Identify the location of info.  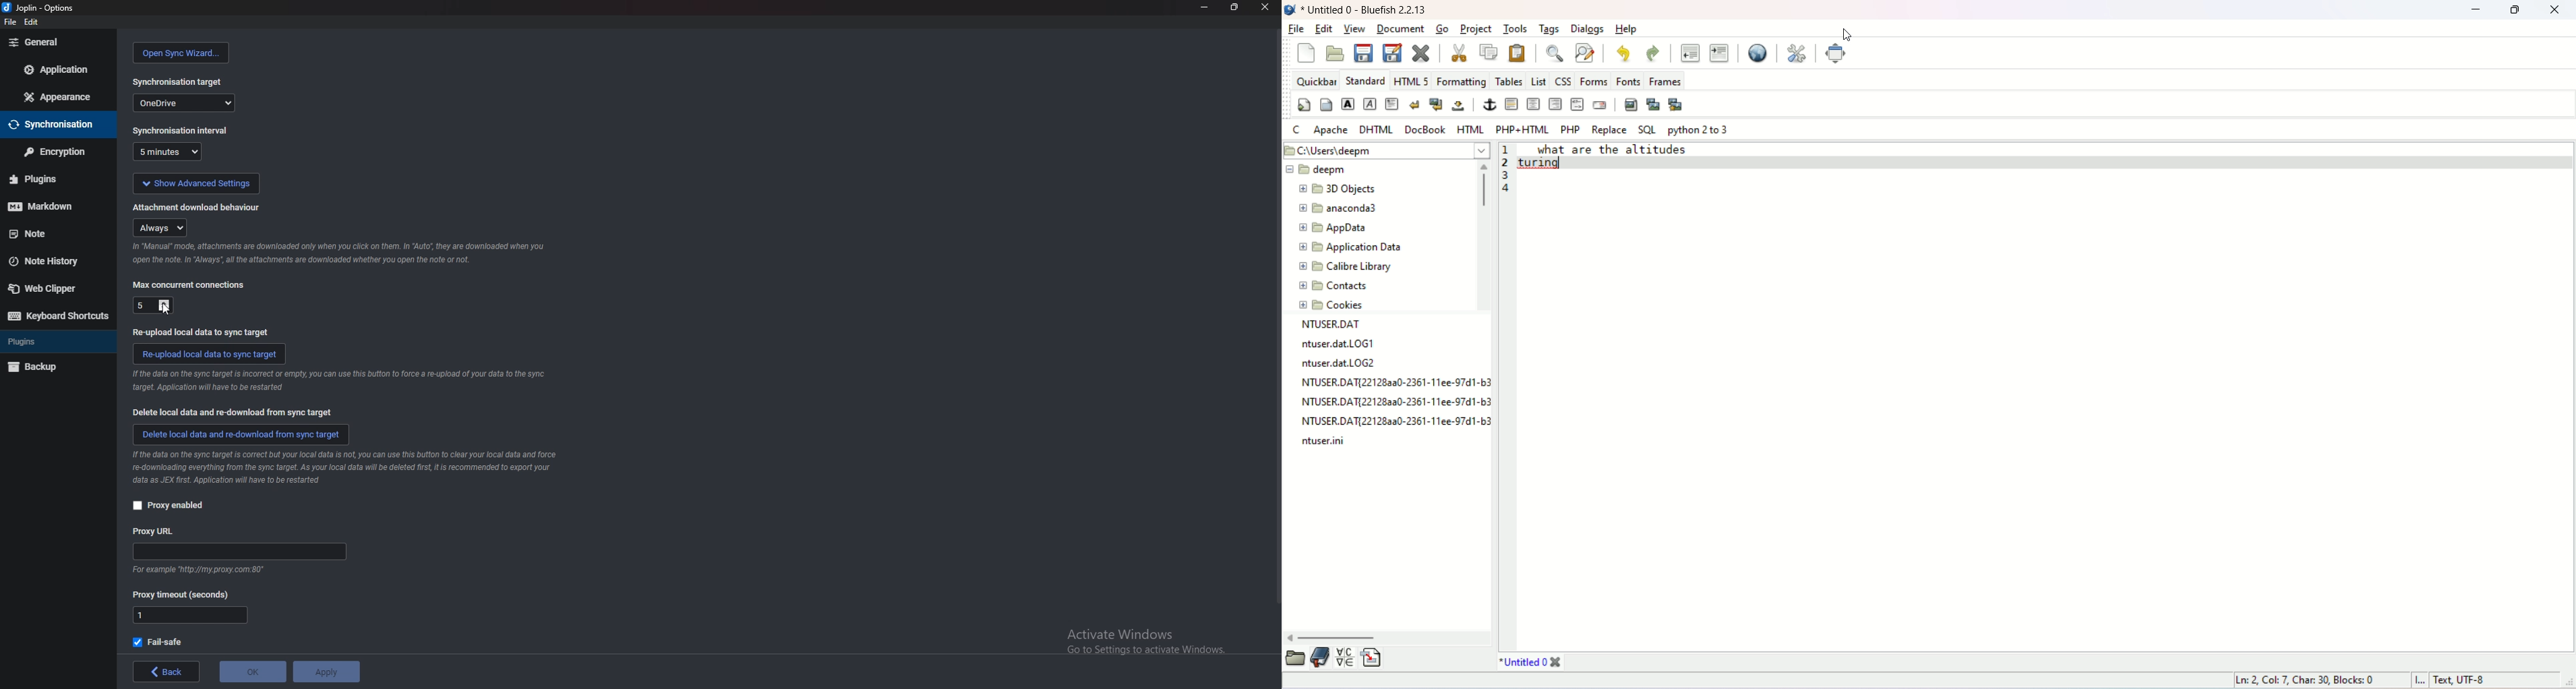
(340, 253).